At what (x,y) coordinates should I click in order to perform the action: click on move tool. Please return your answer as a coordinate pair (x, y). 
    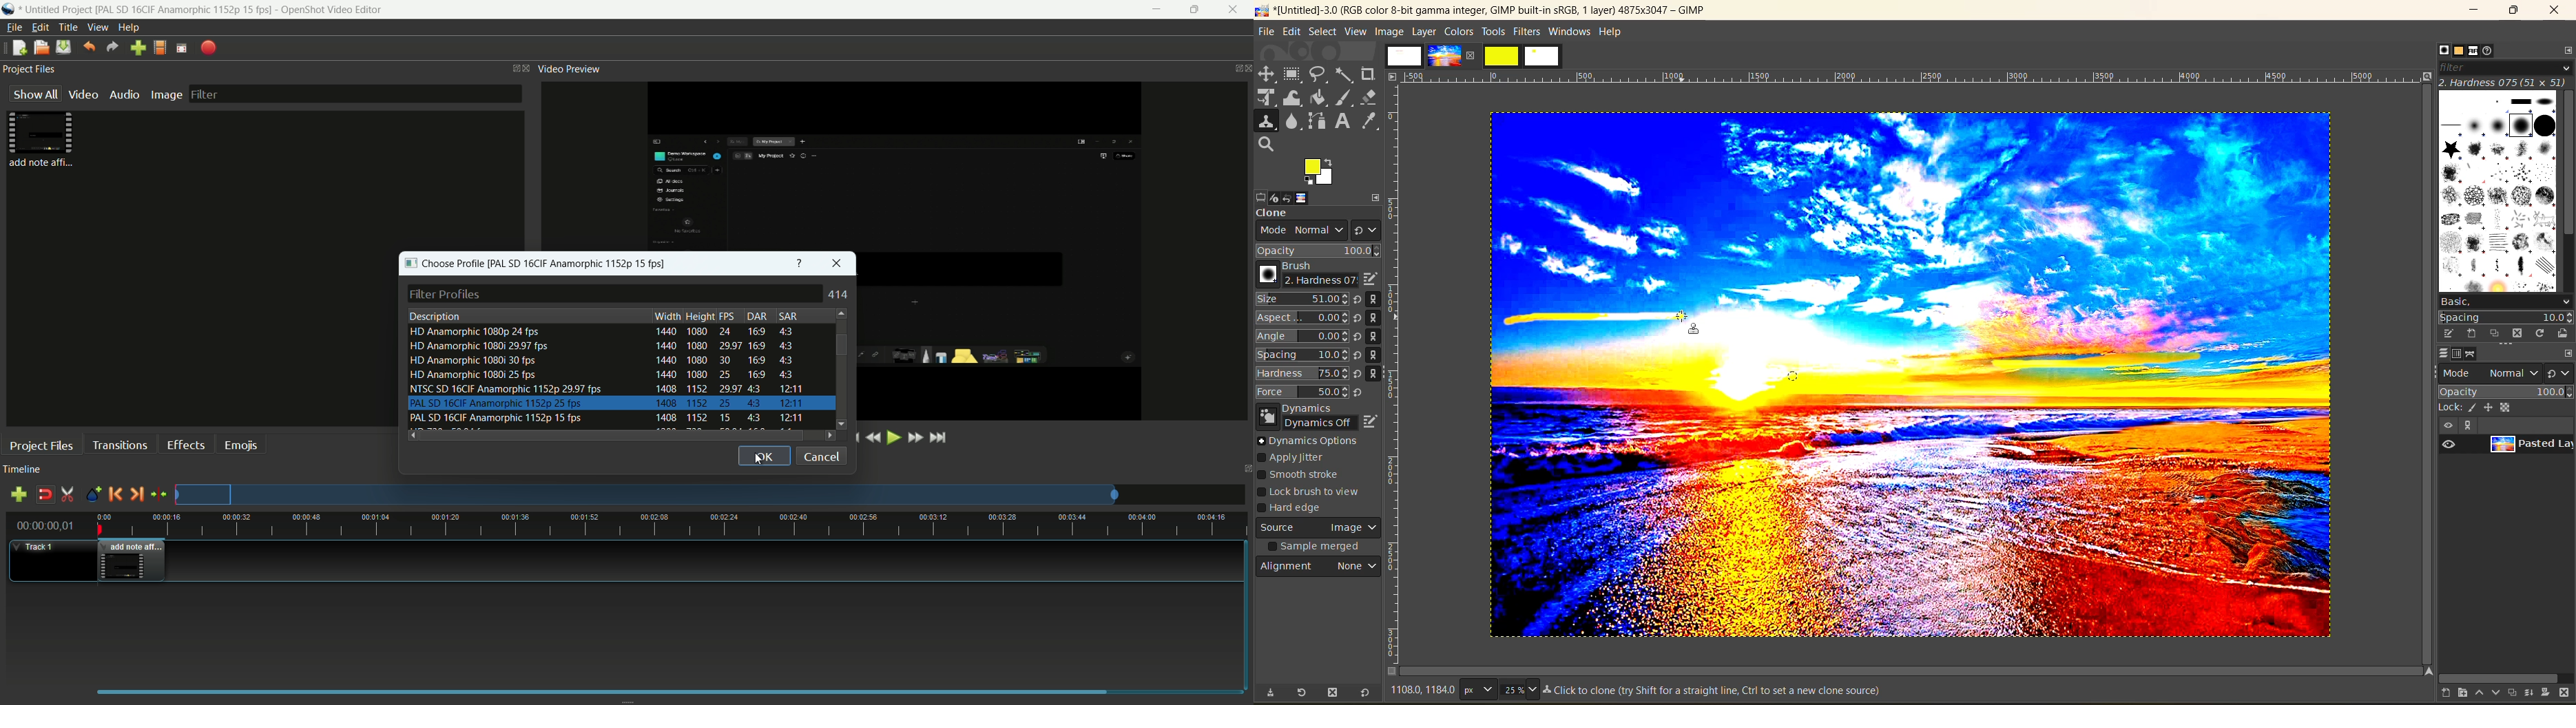
    Looking at the image, I should click on (1267, 74).